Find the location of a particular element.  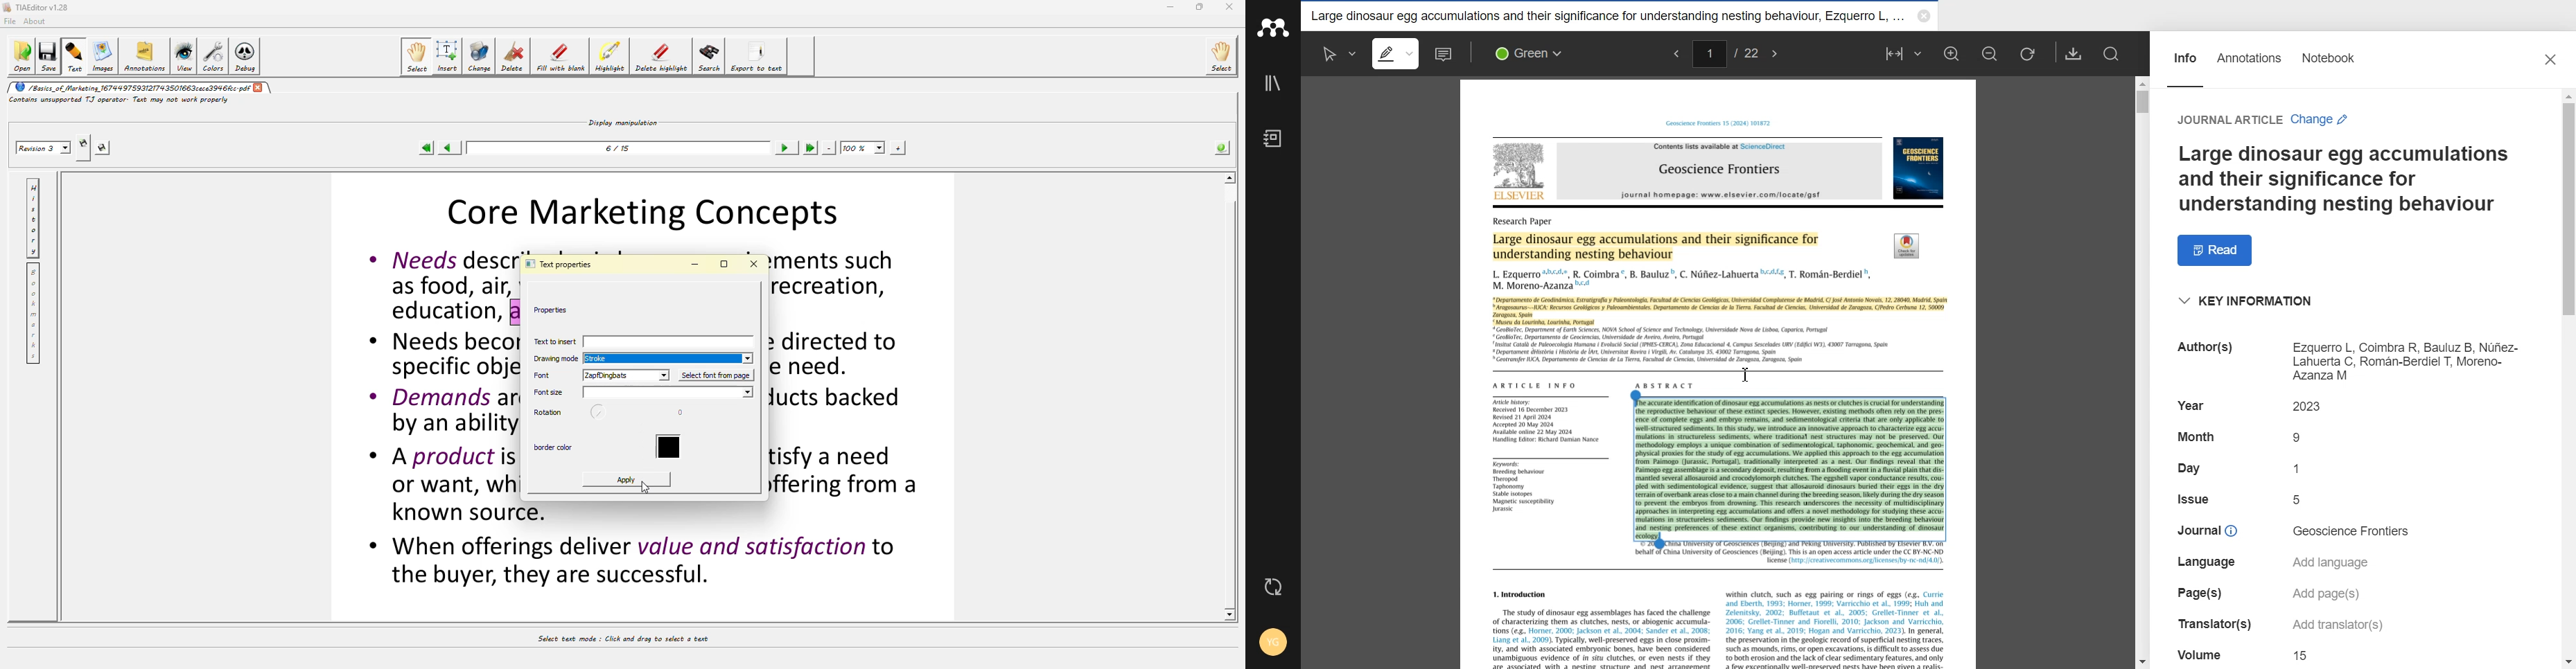

change is located at coordinates (2320, 120).